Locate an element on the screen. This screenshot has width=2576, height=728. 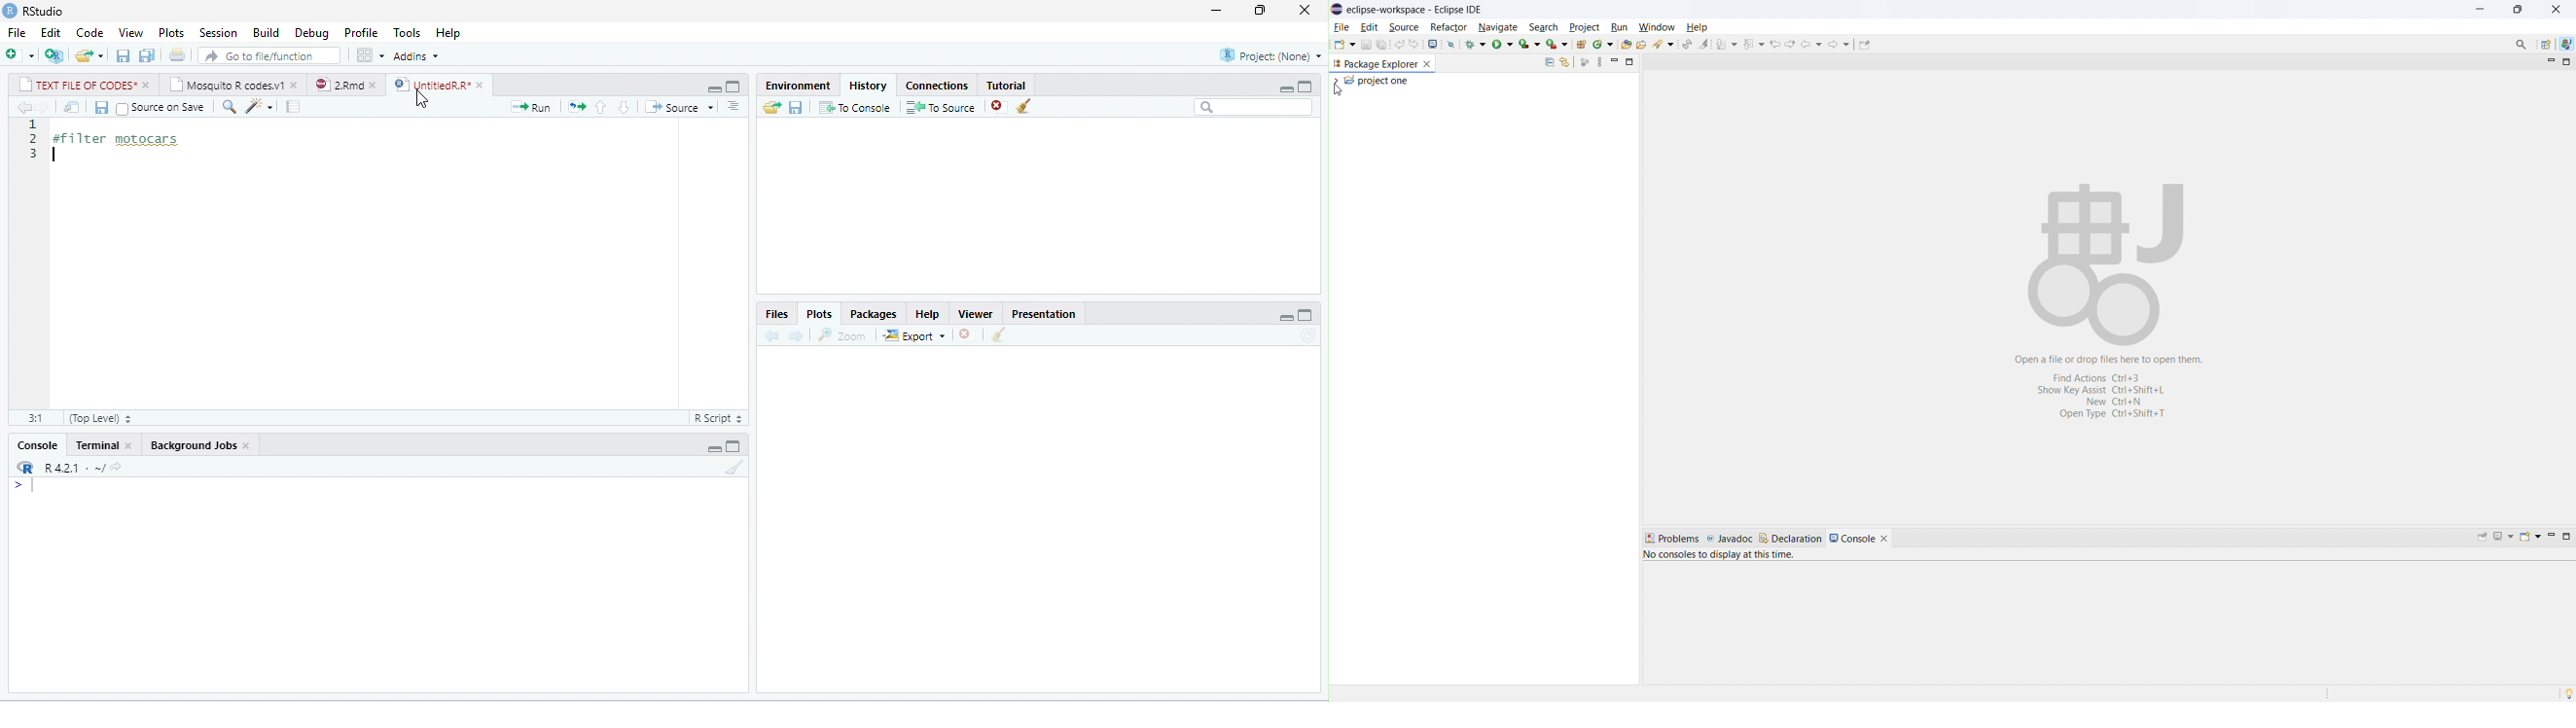
clear is located at coordinates (735, 467).